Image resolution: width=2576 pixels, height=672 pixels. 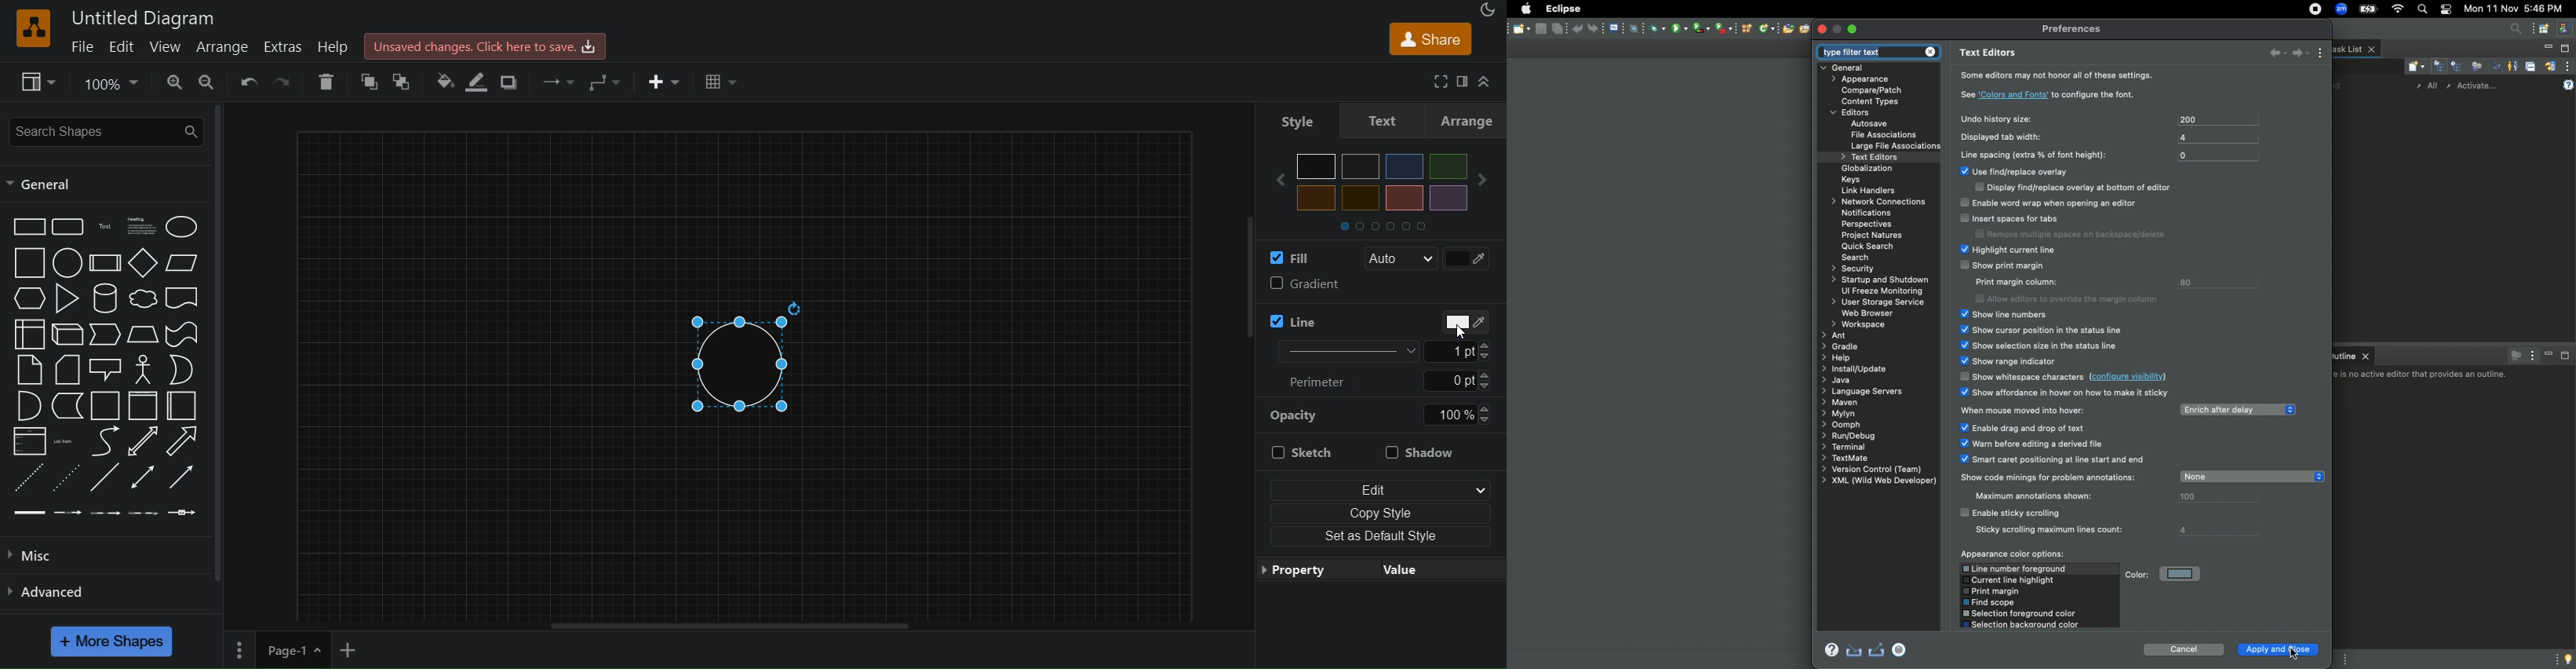 What do you see at coordinates (143, 226) in the screenshot?
I see `heading` at bounding box center [143, 226].